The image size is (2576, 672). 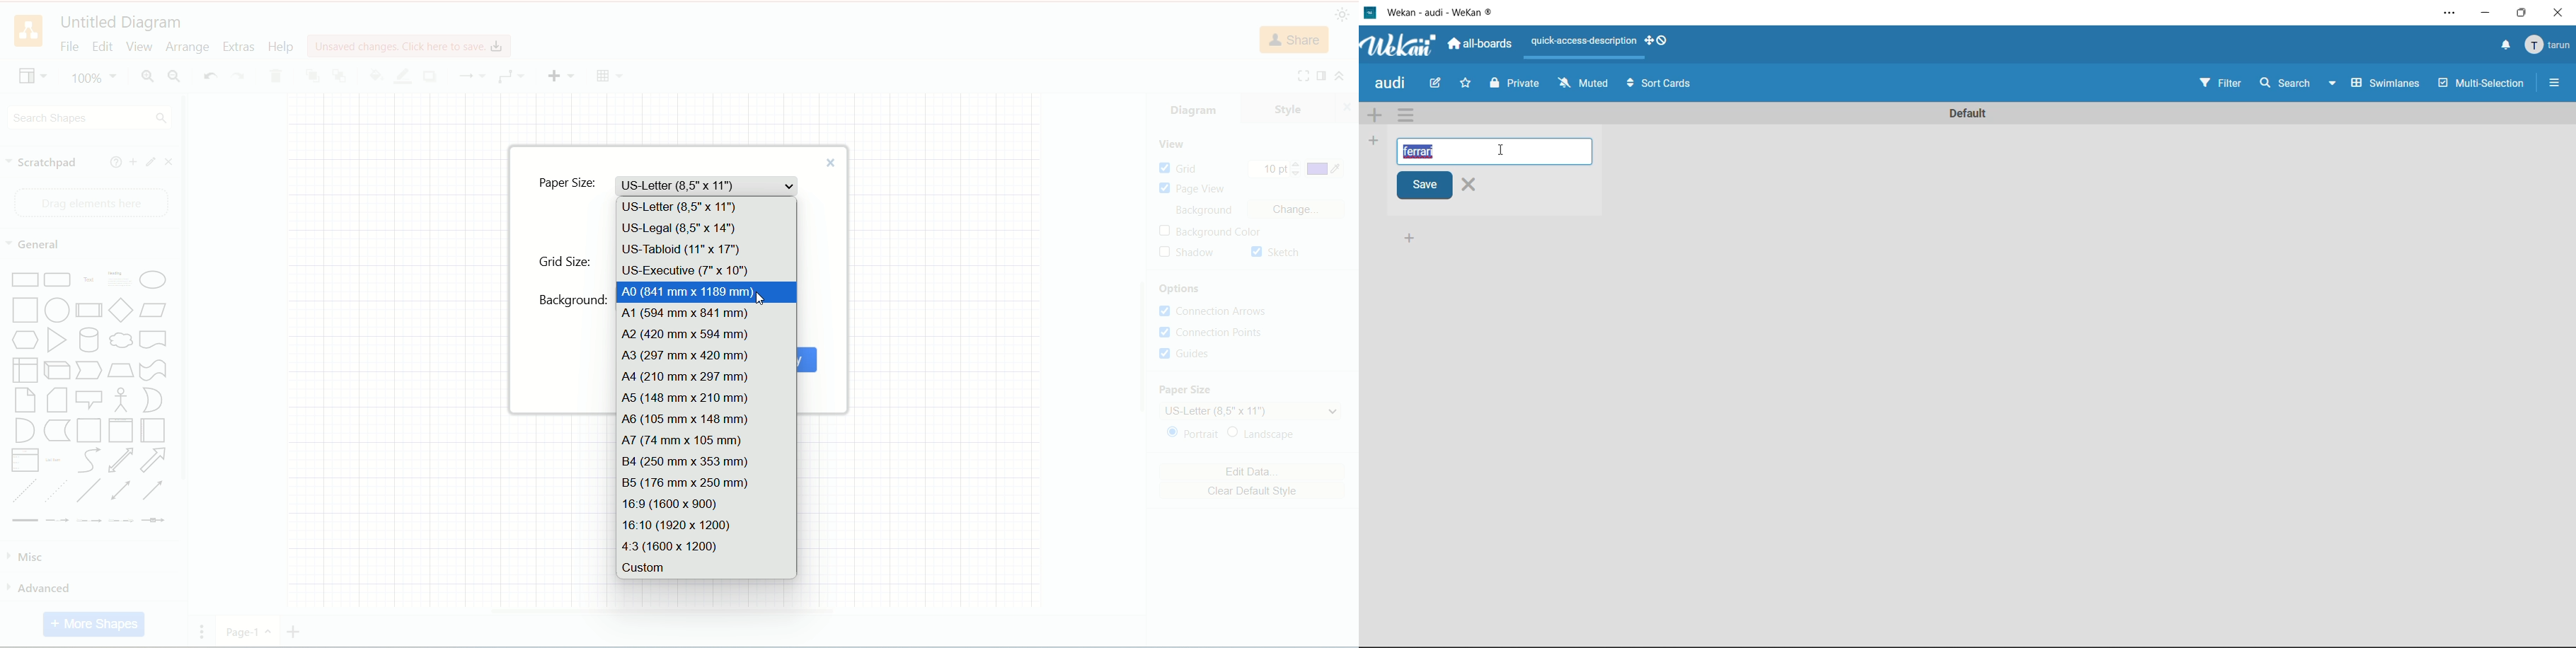 What do you see at coordinates (120, 371) in the screenshot?
I see `Trapezoid` at bounding box center [120, 371].